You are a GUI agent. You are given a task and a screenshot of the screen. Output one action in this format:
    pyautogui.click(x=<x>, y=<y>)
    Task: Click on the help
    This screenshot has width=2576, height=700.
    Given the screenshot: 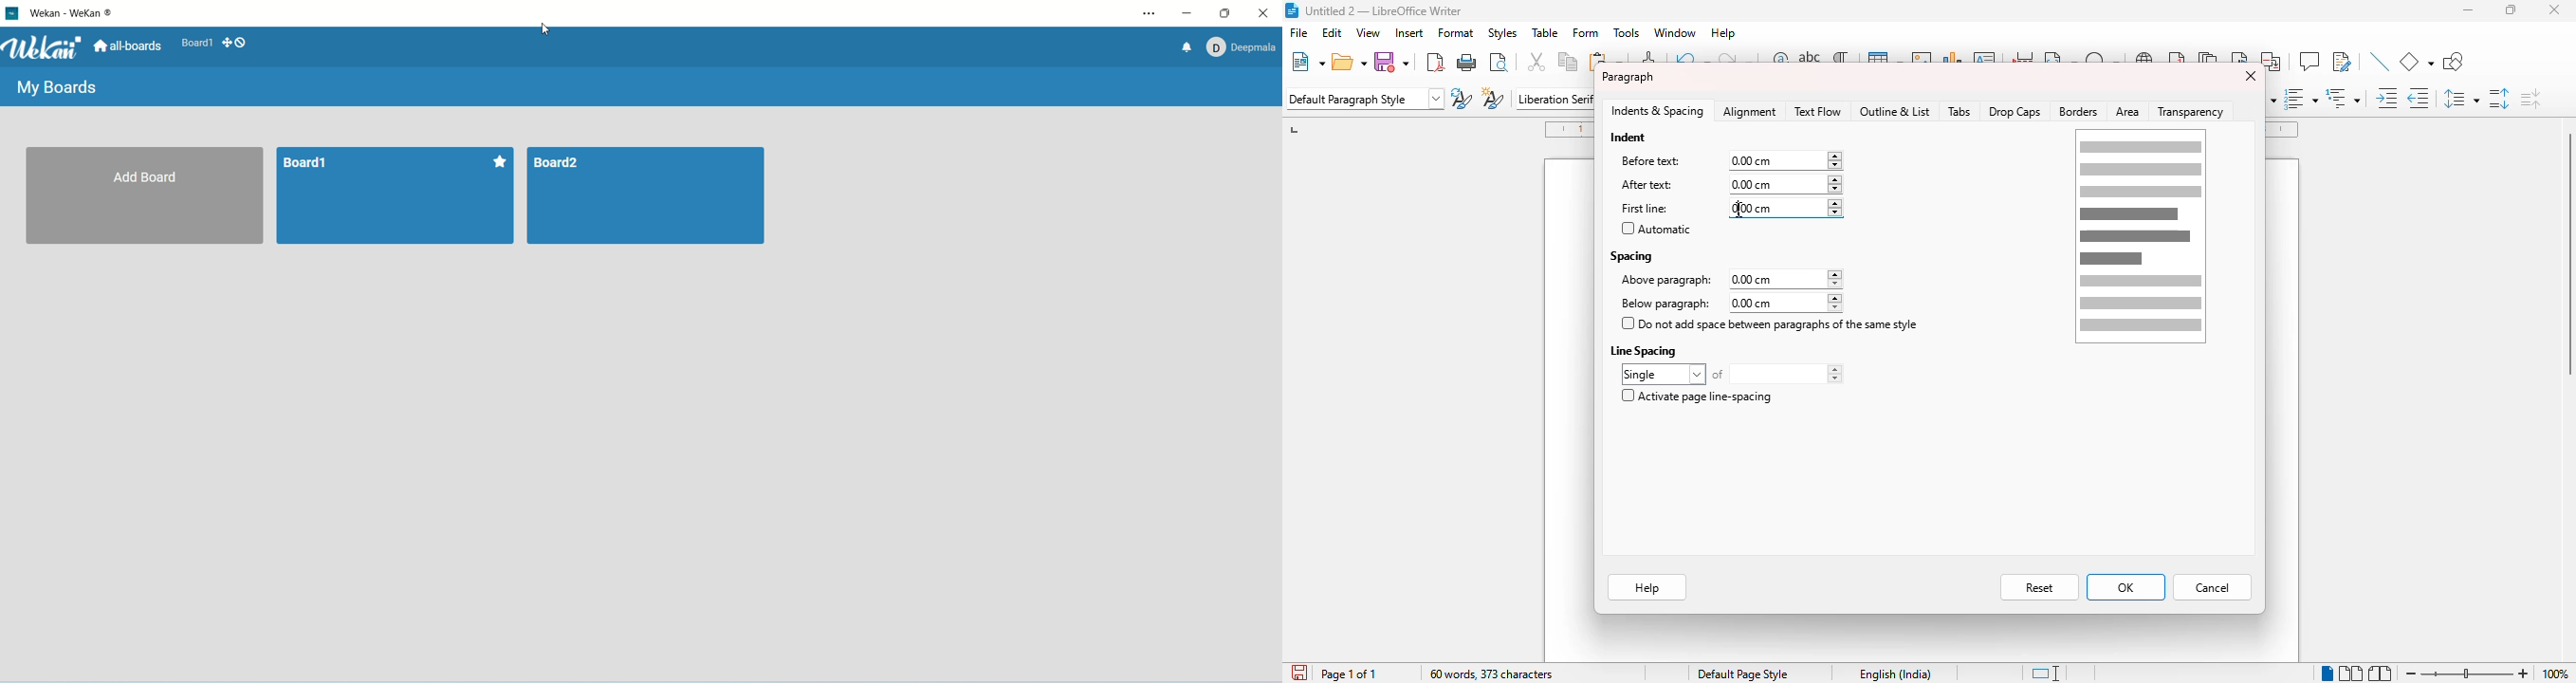 What is the action you would take?
    pyautogui.click(x=1647, y=589)
    